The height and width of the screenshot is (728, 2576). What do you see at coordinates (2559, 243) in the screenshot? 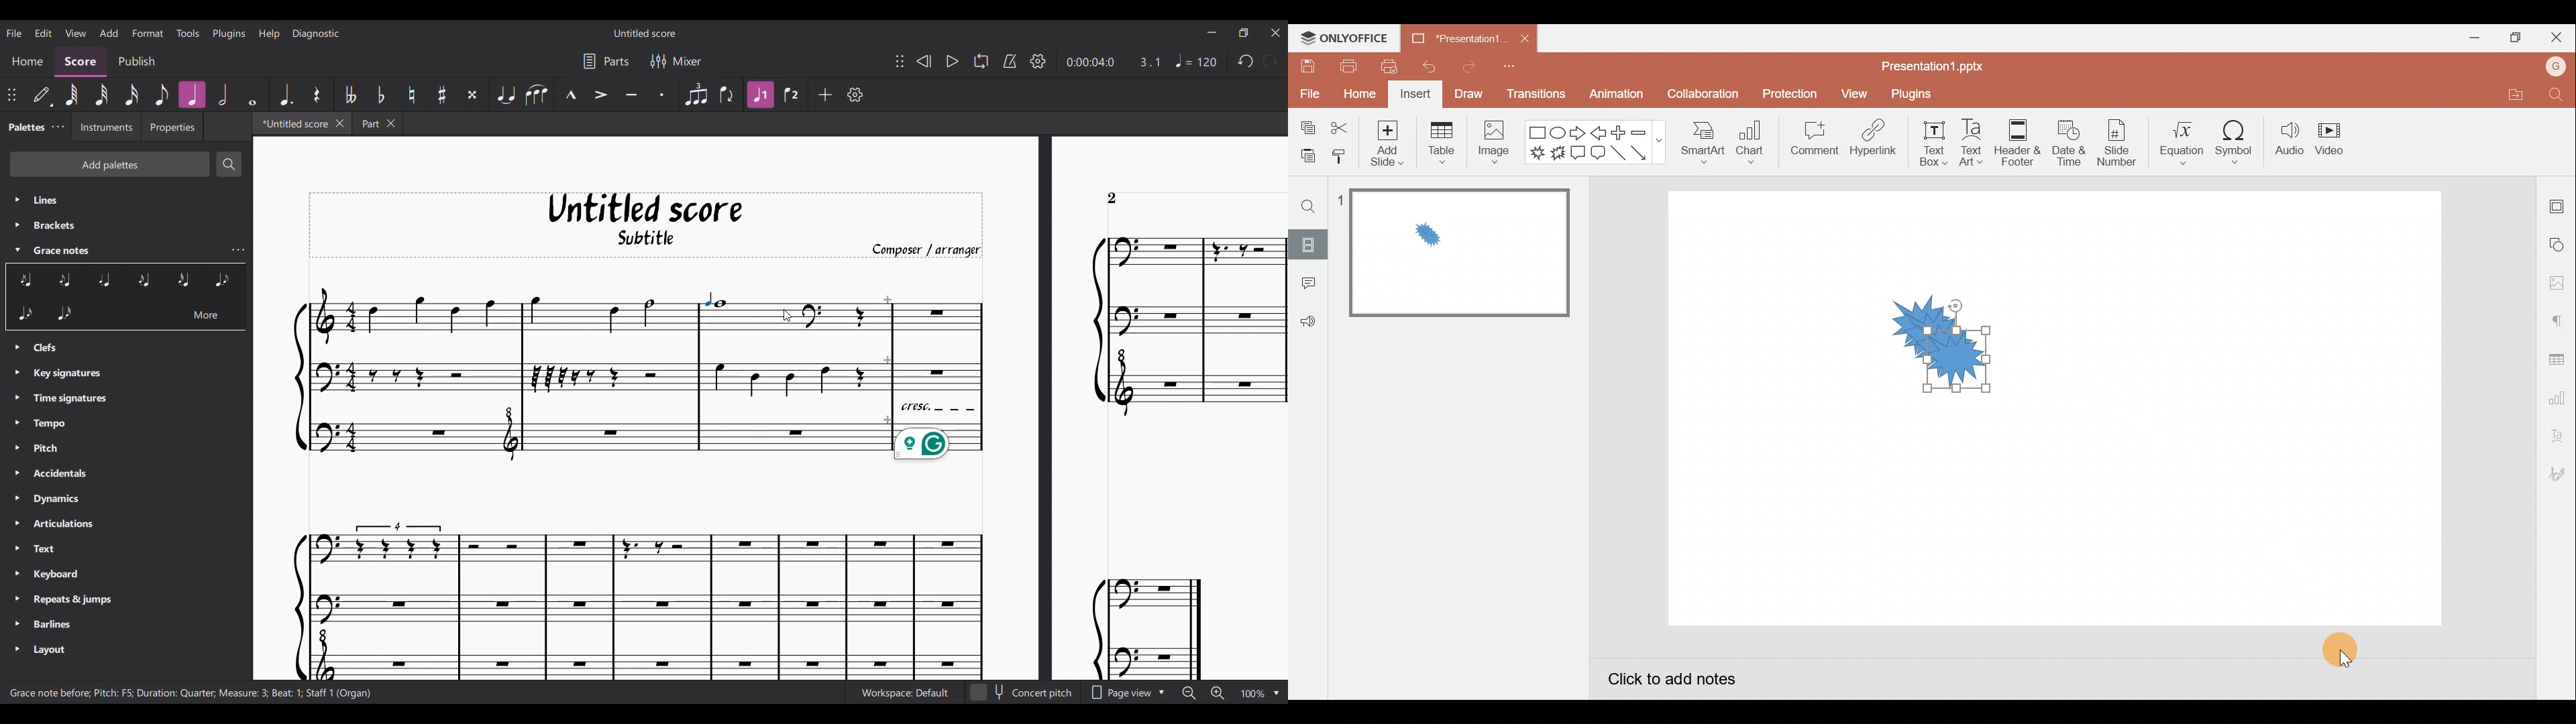
I see `Shape settings` at bounding box center [2559, 243].